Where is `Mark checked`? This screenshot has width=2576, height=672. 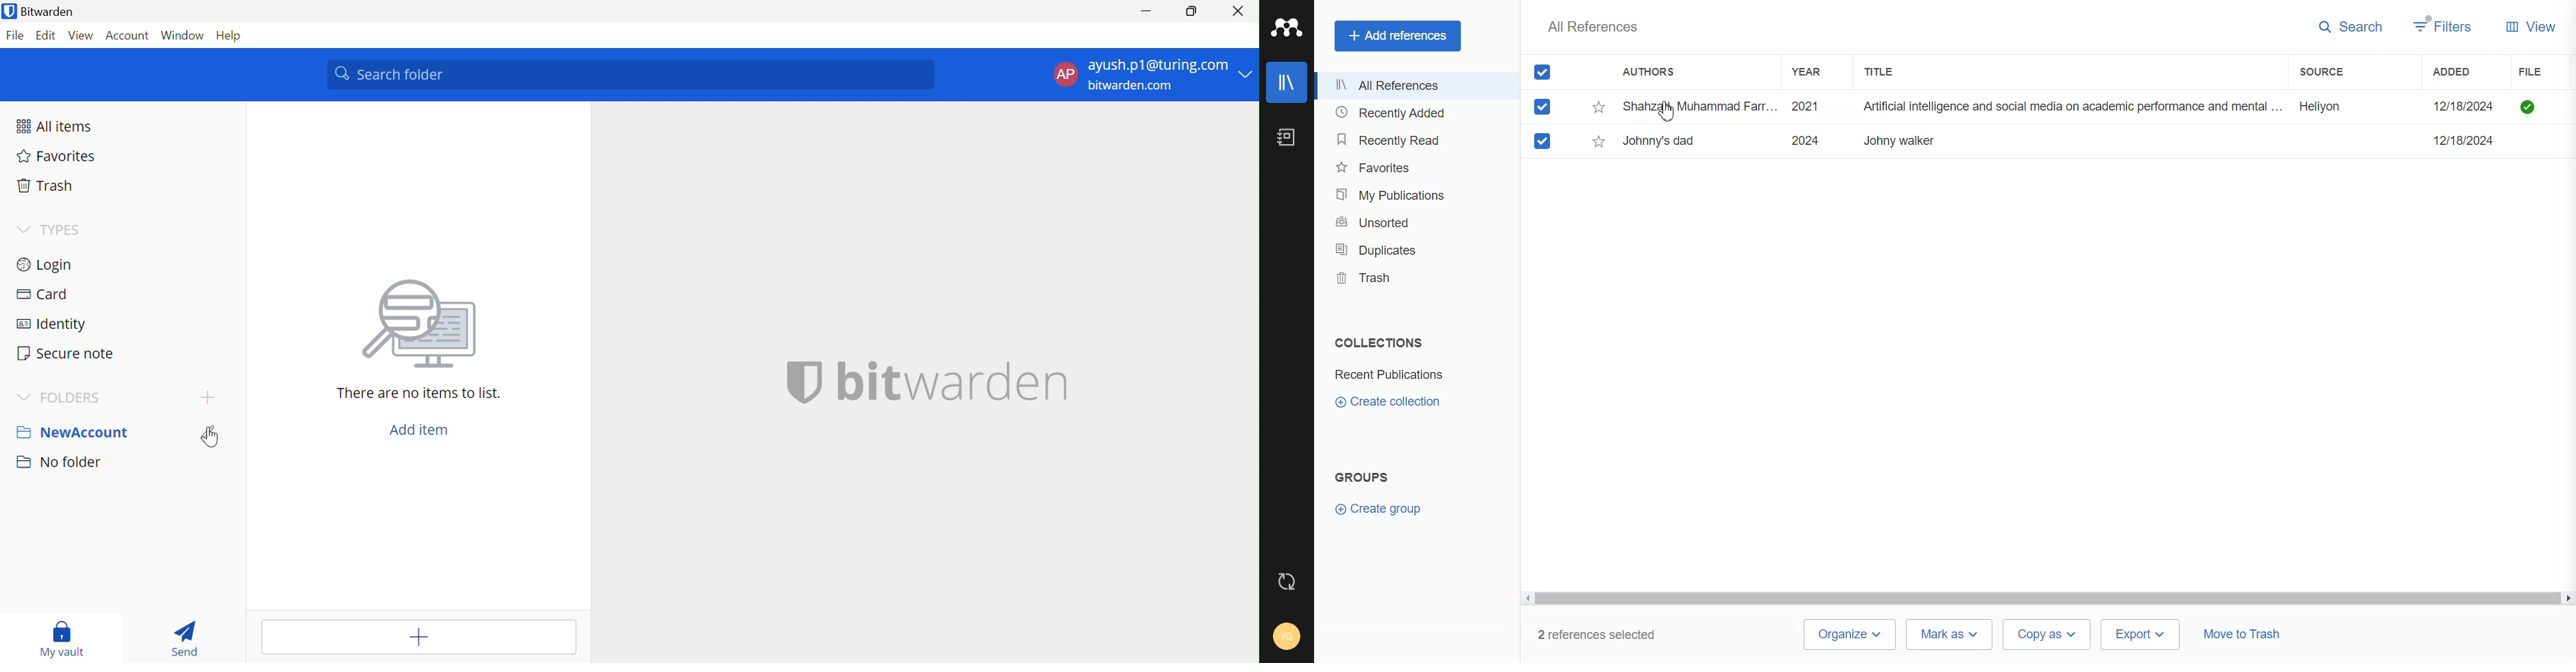 Mark checked is located at coordinates (1544, 141).